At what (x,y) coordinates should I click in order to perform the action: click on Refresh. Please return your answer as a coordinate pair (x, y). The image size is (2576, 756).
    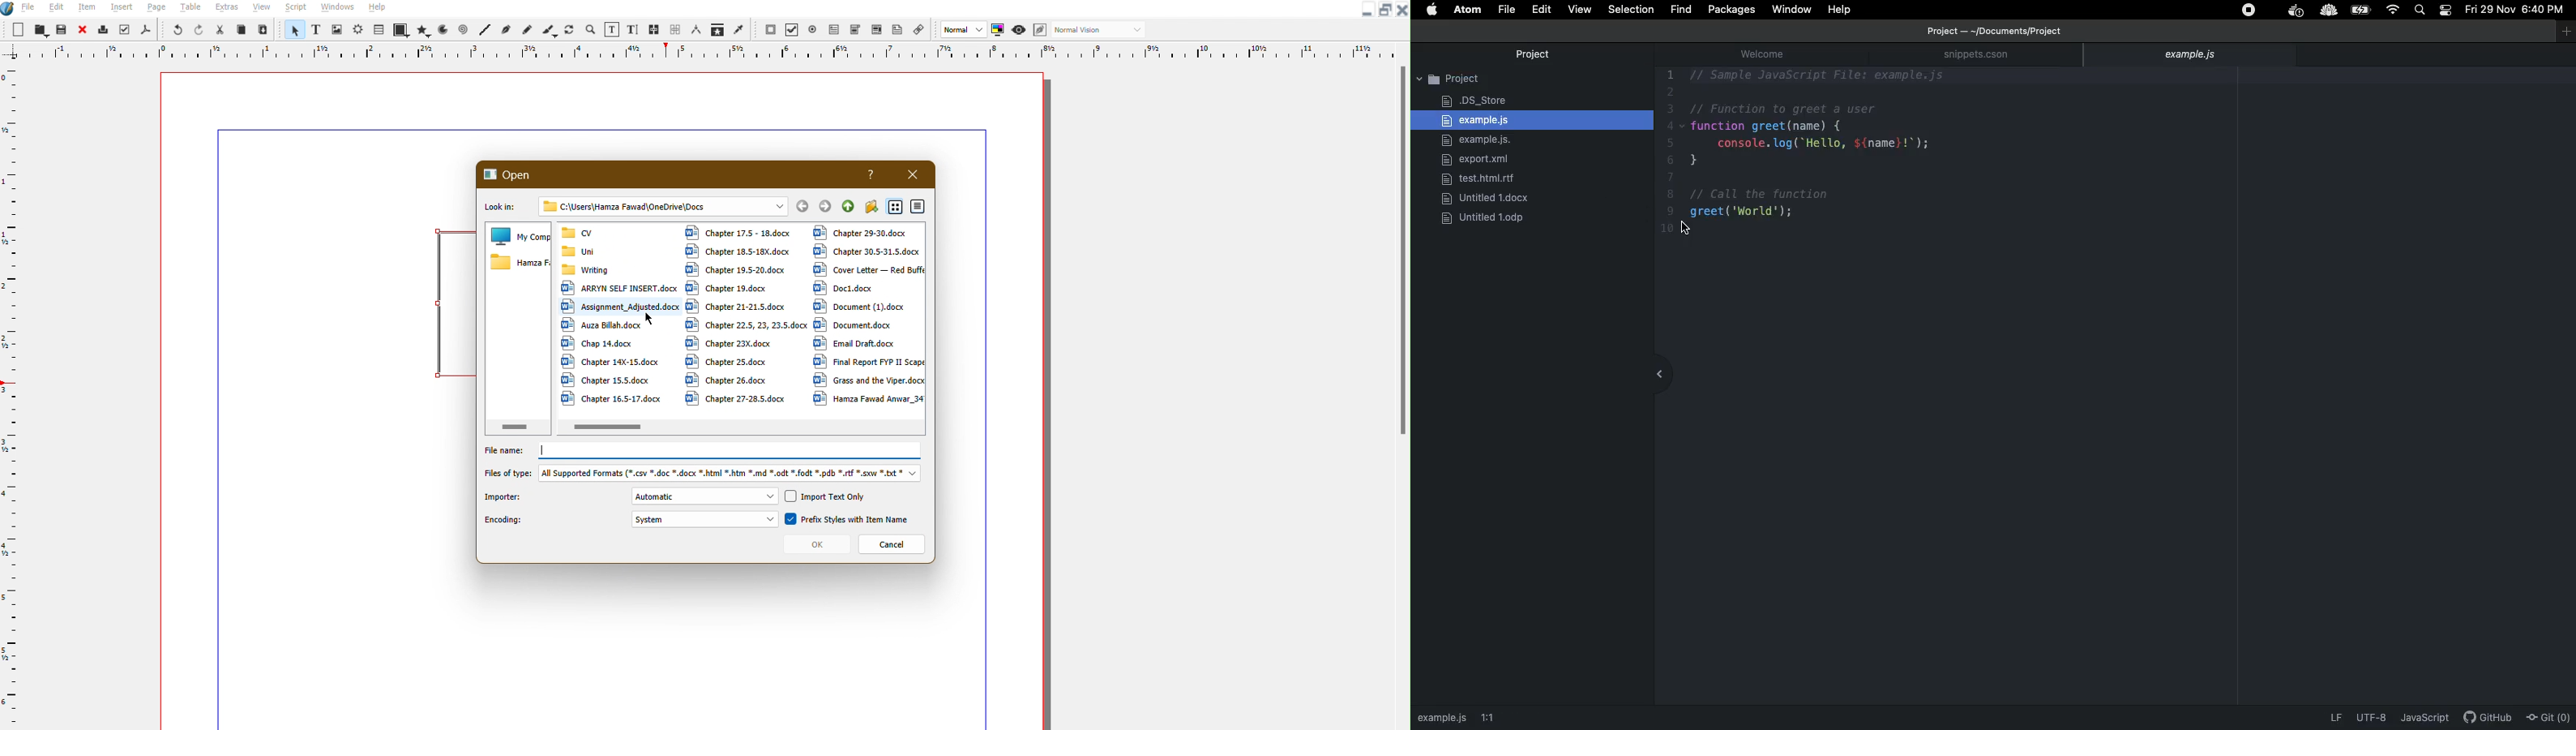
    Looking at the image, I should click on (568, 29).